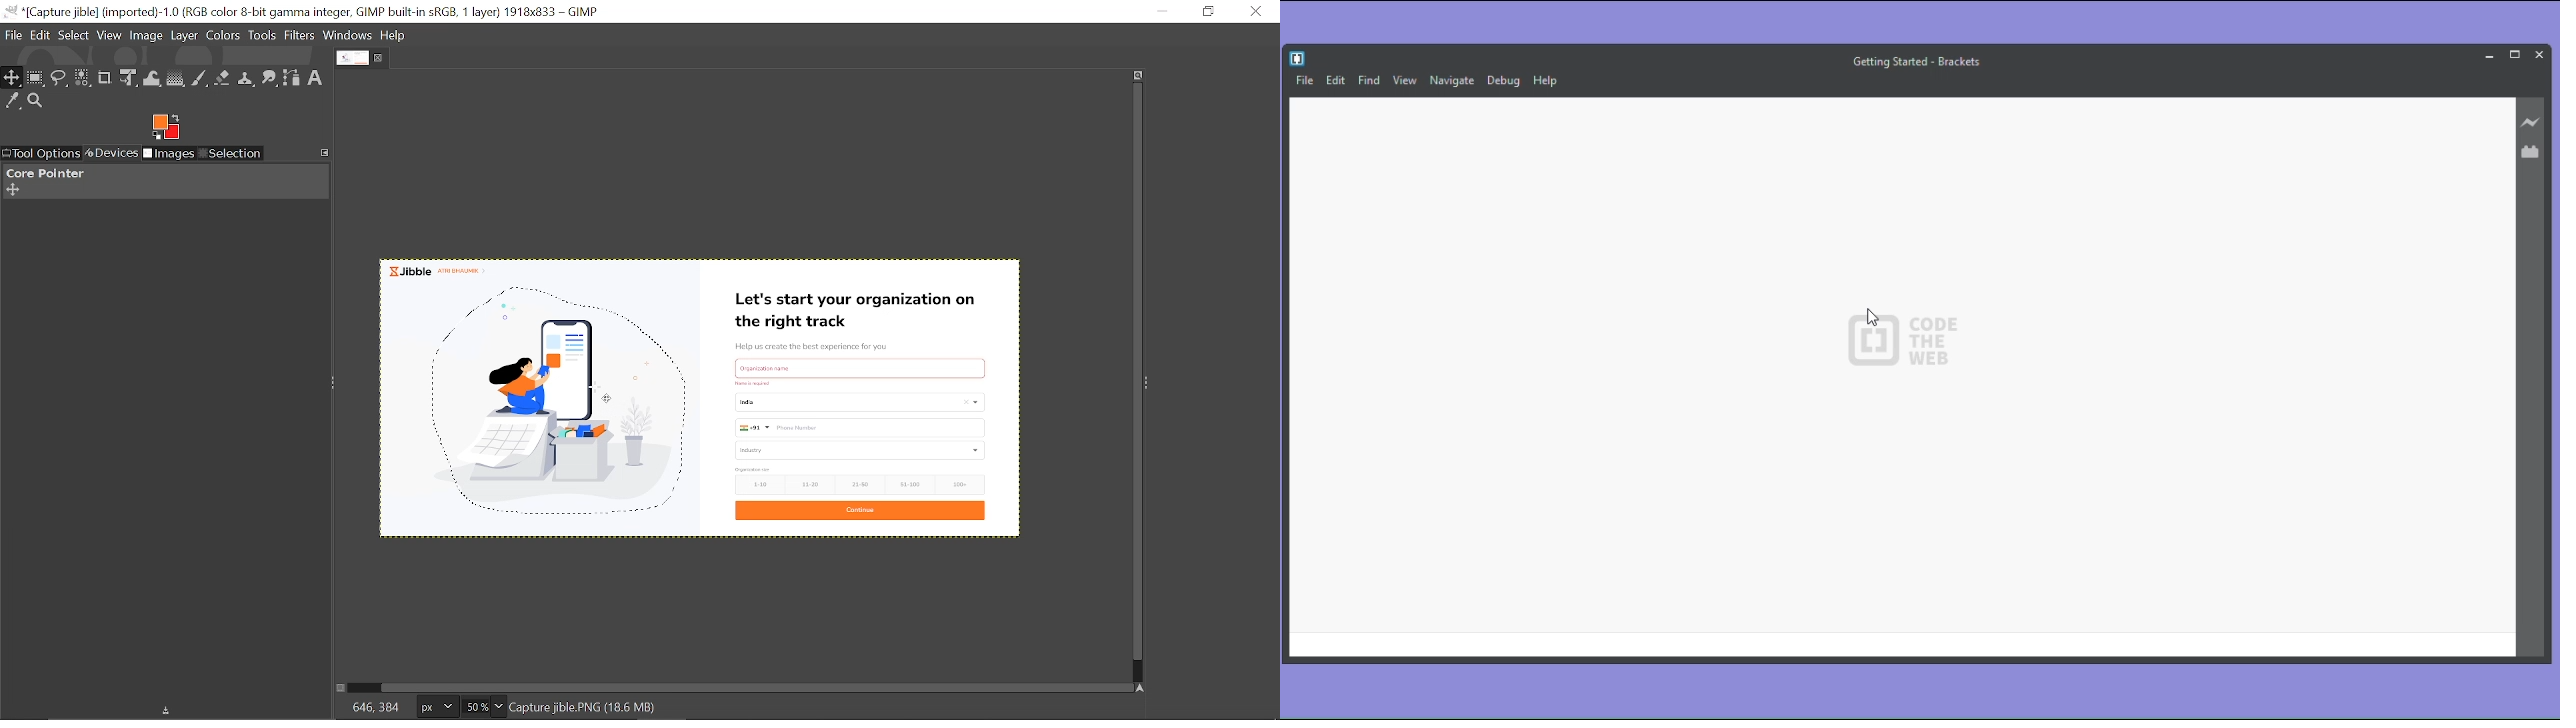 This screenshot has height=728, width=2576. I want to click on Edit, so click(1335, 81).